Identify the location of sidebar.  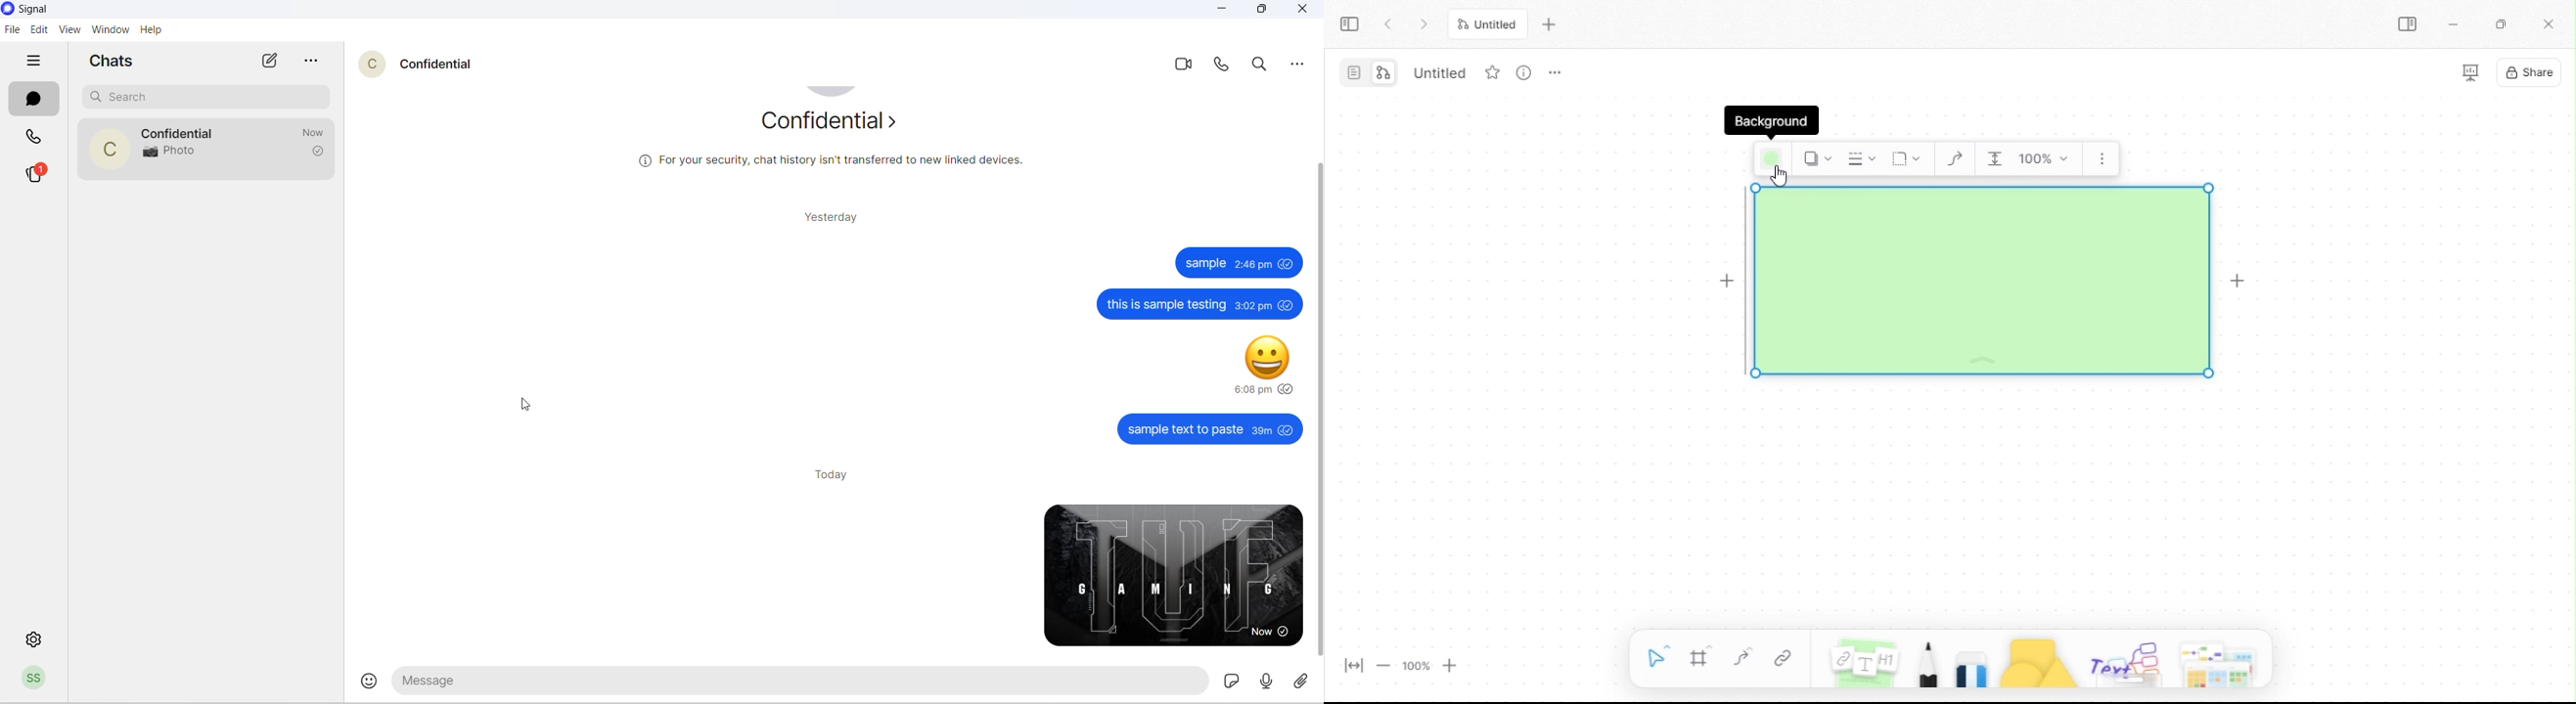
(2410, 25).